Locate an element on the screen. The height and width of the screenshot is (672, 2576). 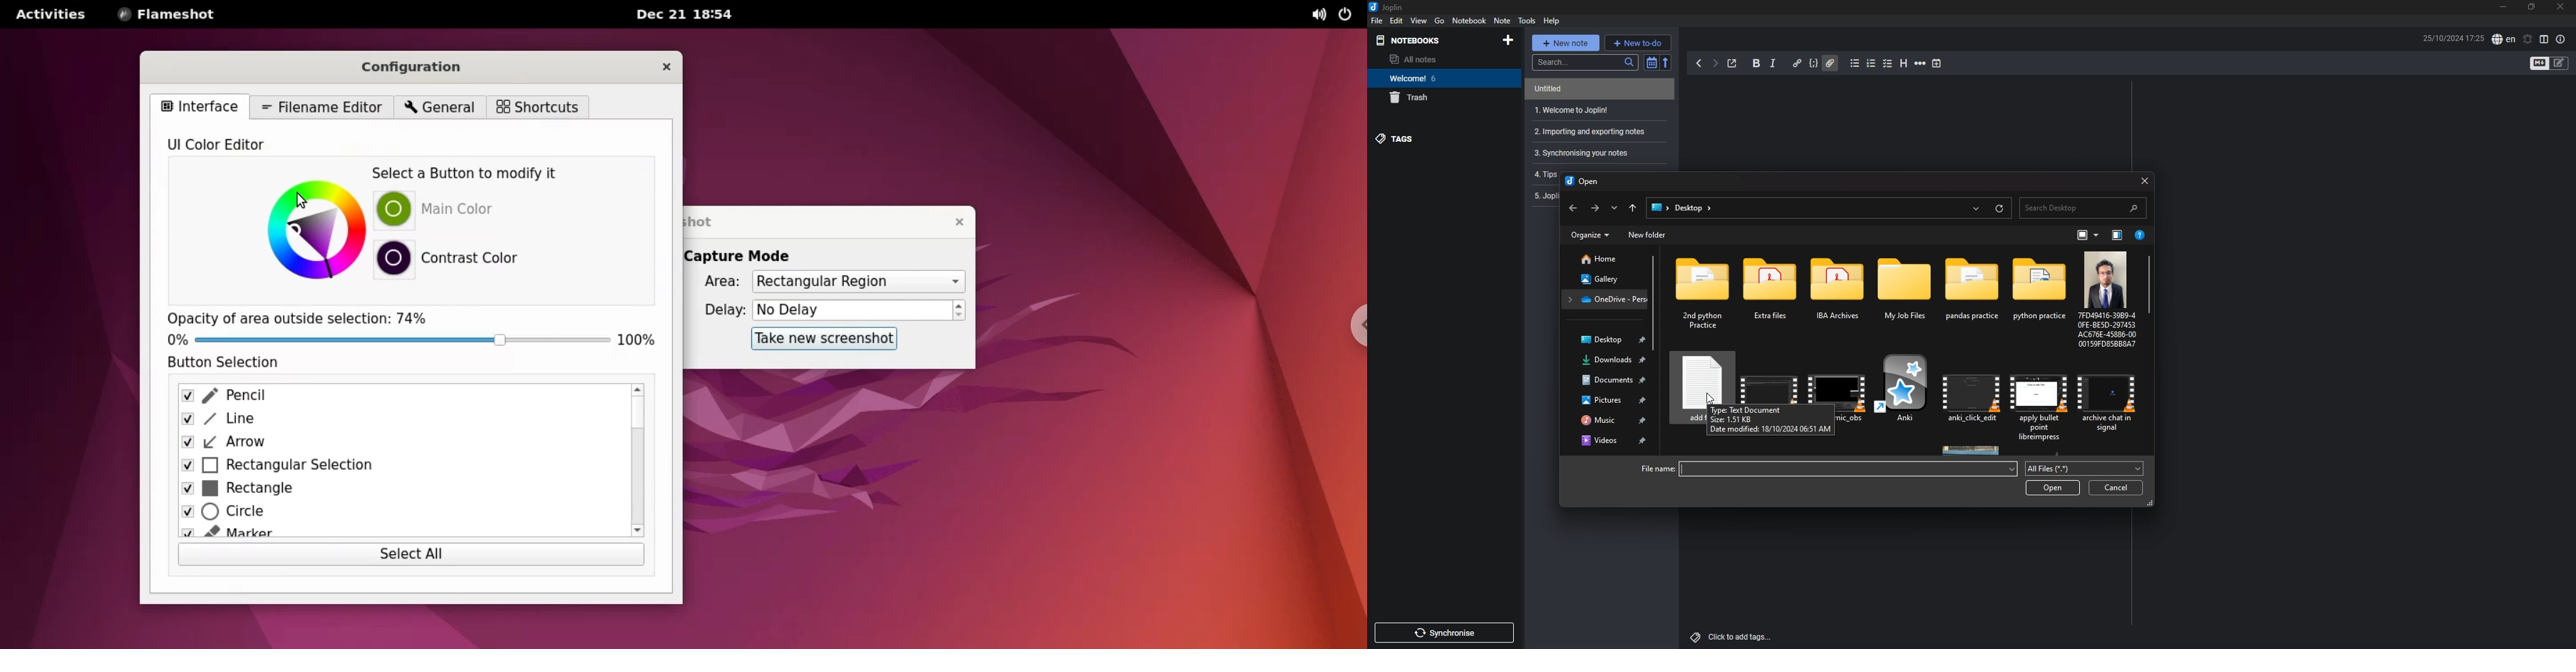
cancel is located at coordinates (2116, 488).